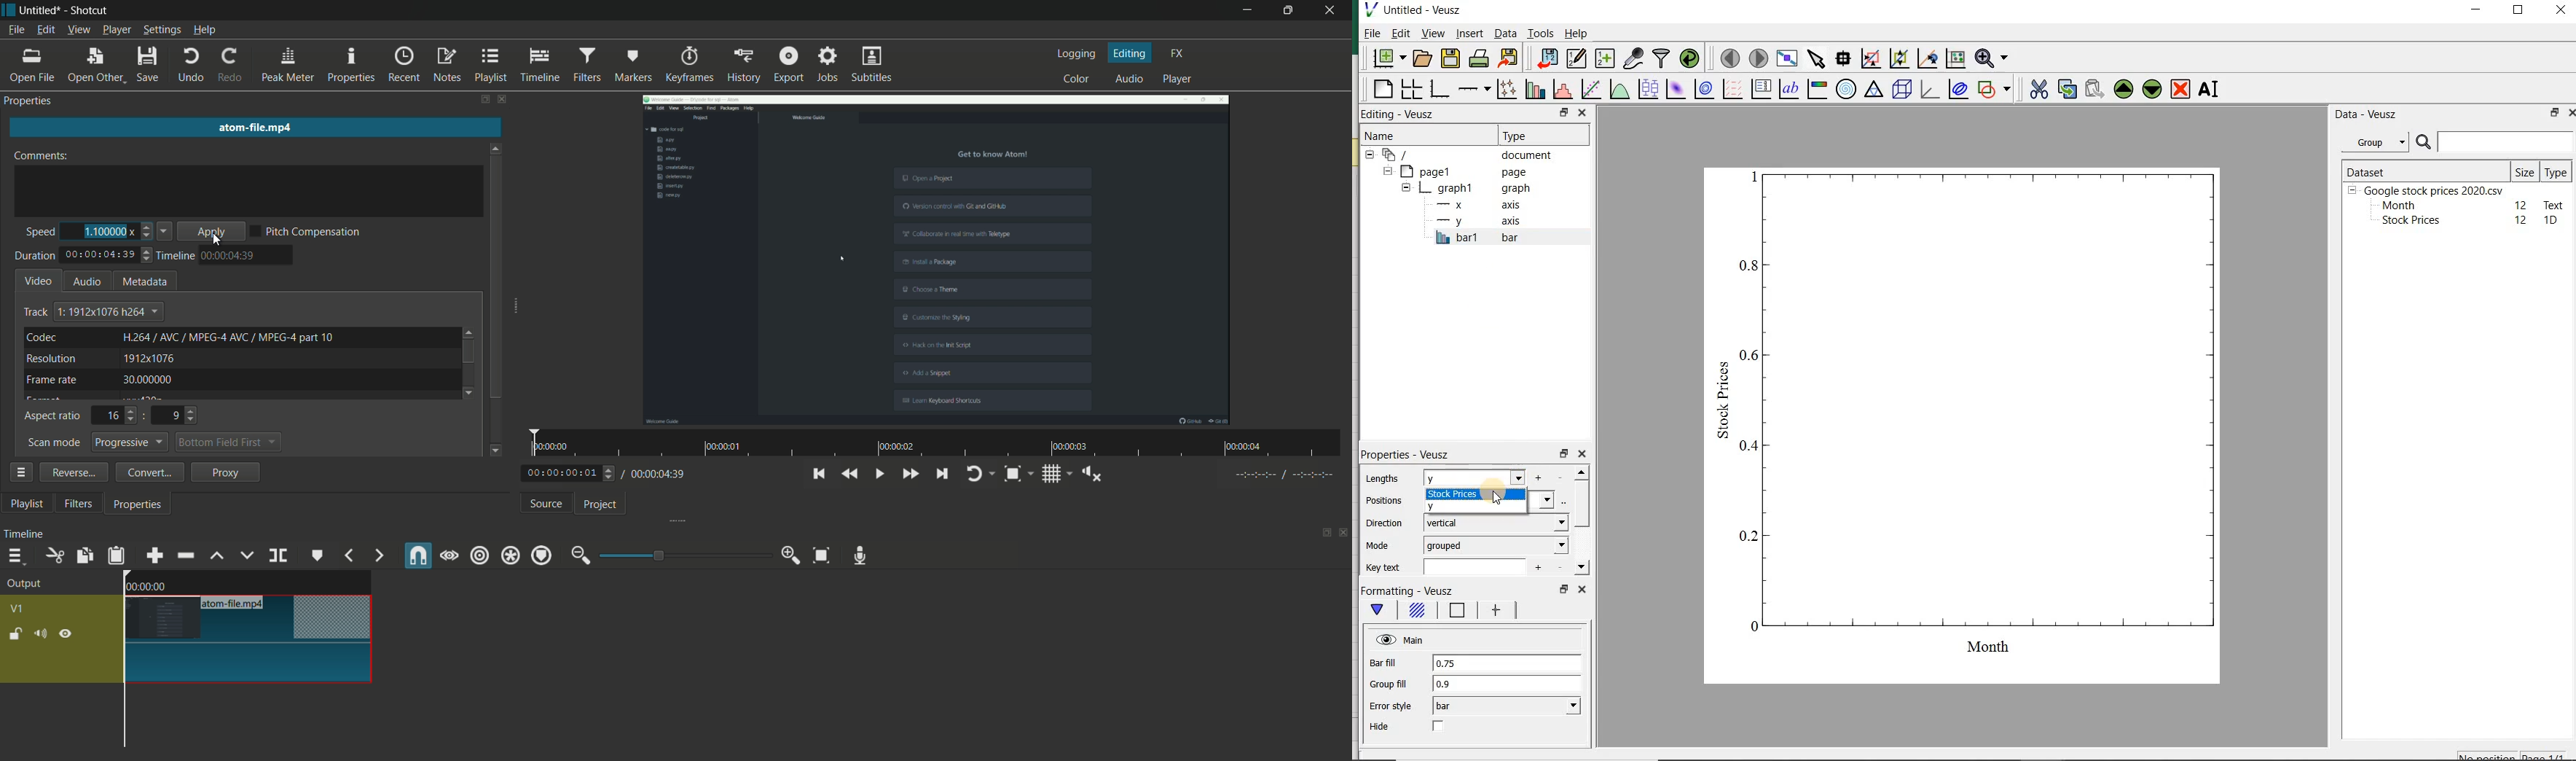  Describe the element at coordinates (1472, 206) in the screenshot. I see `x axis` at that location.